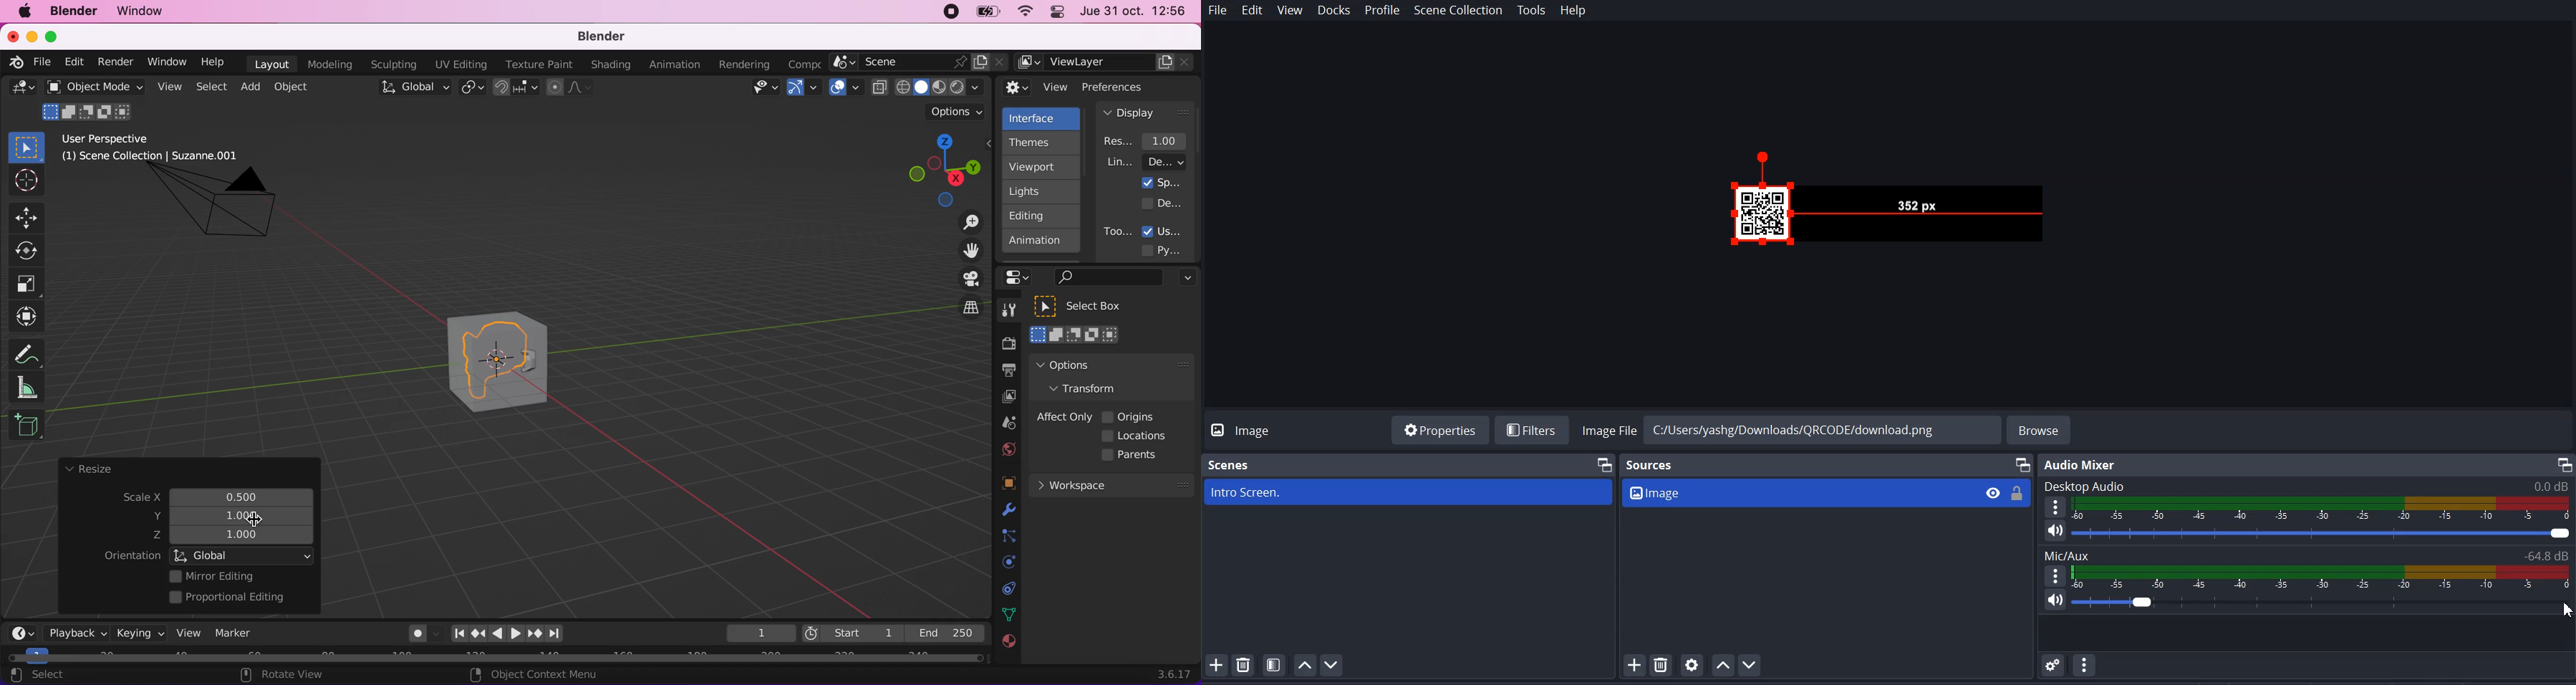  What do you see at coordinates (2040, 430) in the screenshot?
I see `Browse` at bounding box center [2040, 430].